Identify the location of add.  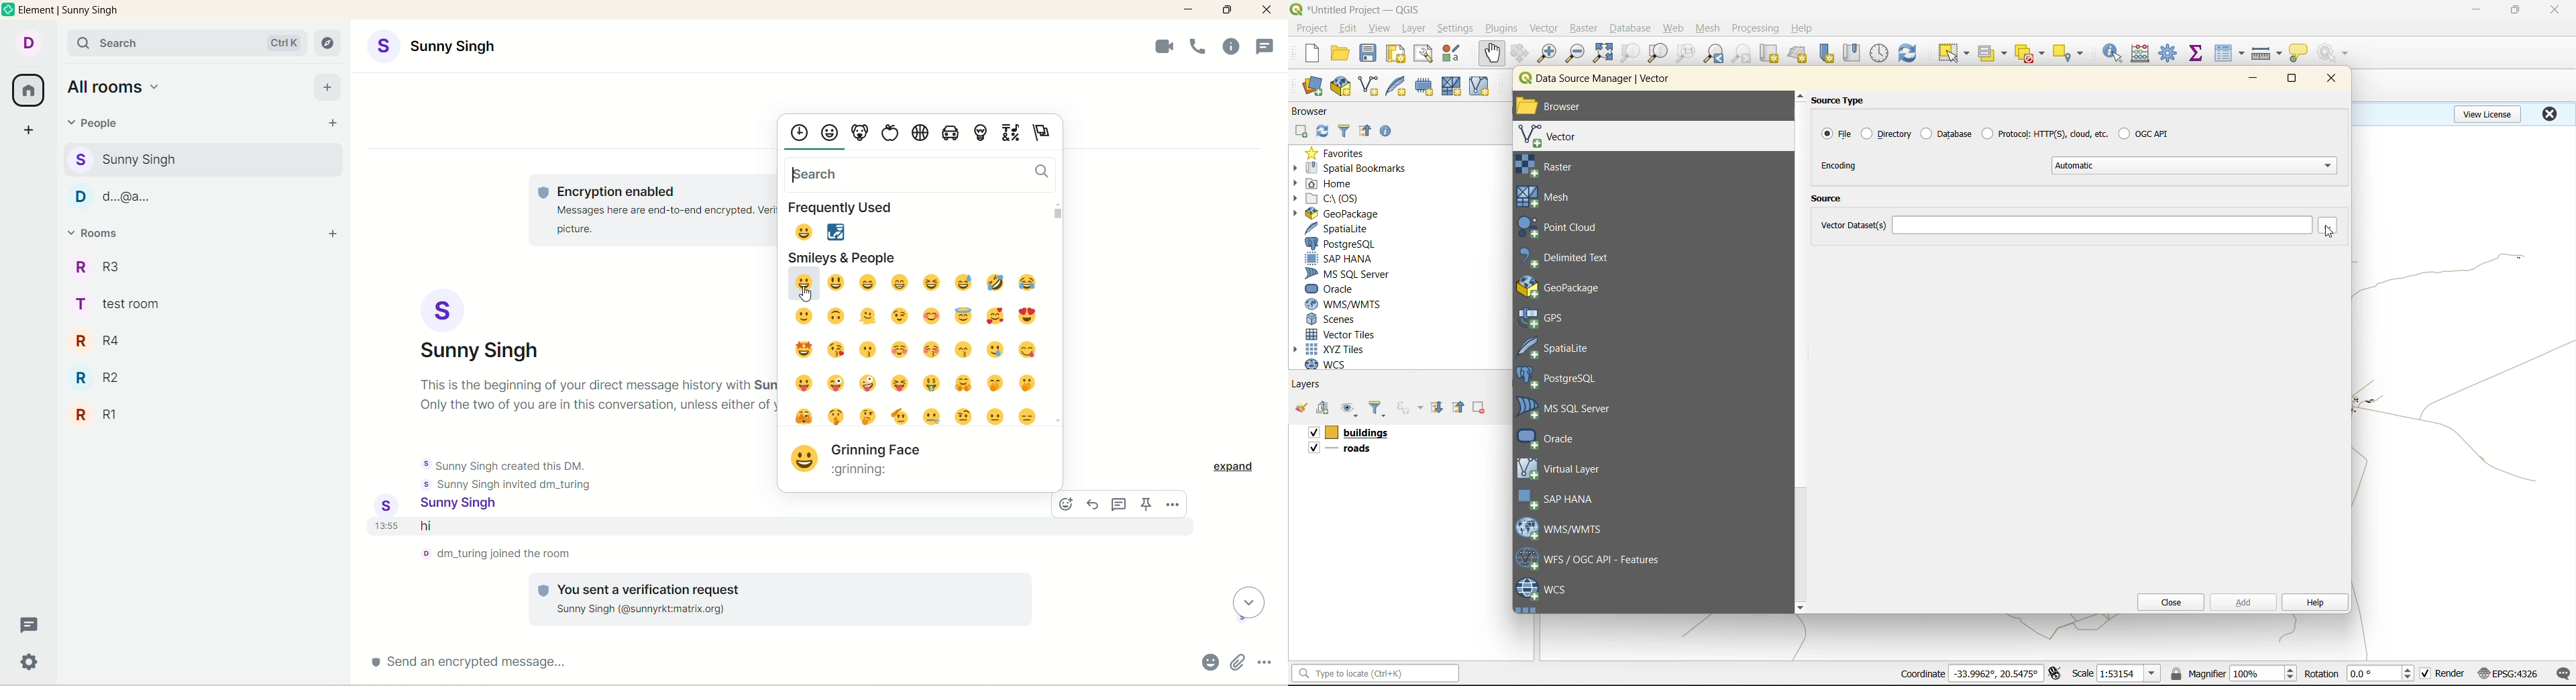
(1325, 409).